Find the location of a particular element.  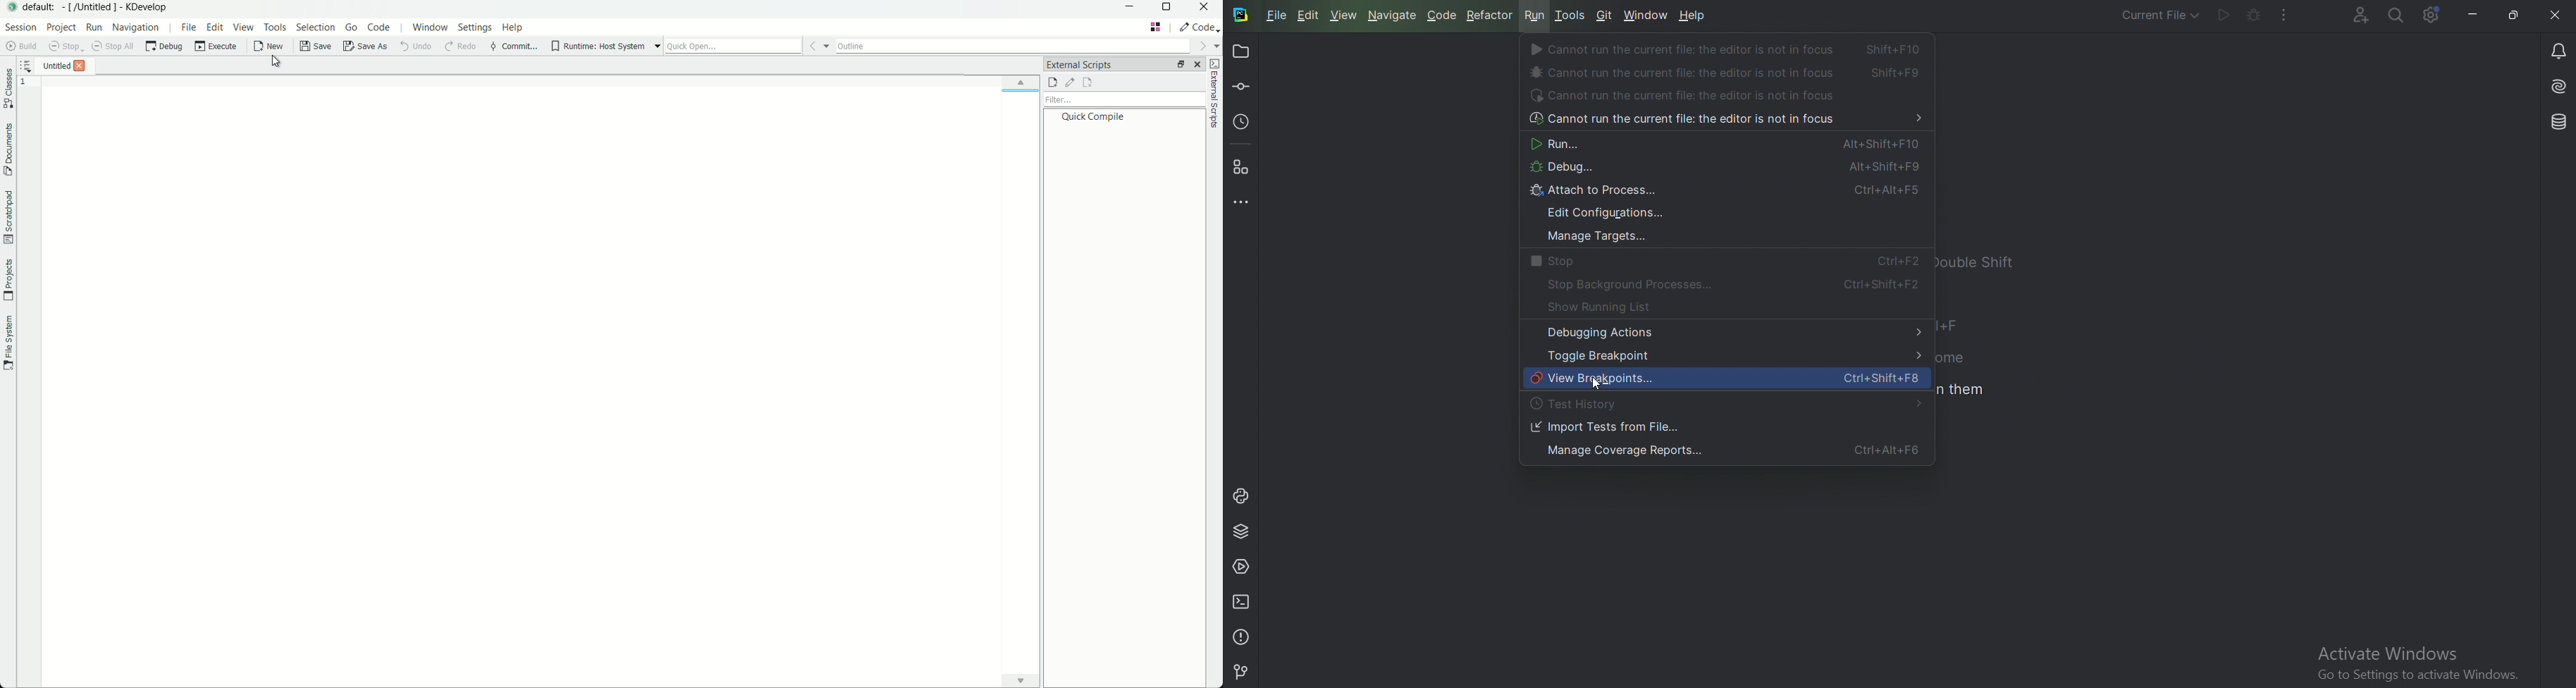

change layout is located at coordinates (1176, 66).